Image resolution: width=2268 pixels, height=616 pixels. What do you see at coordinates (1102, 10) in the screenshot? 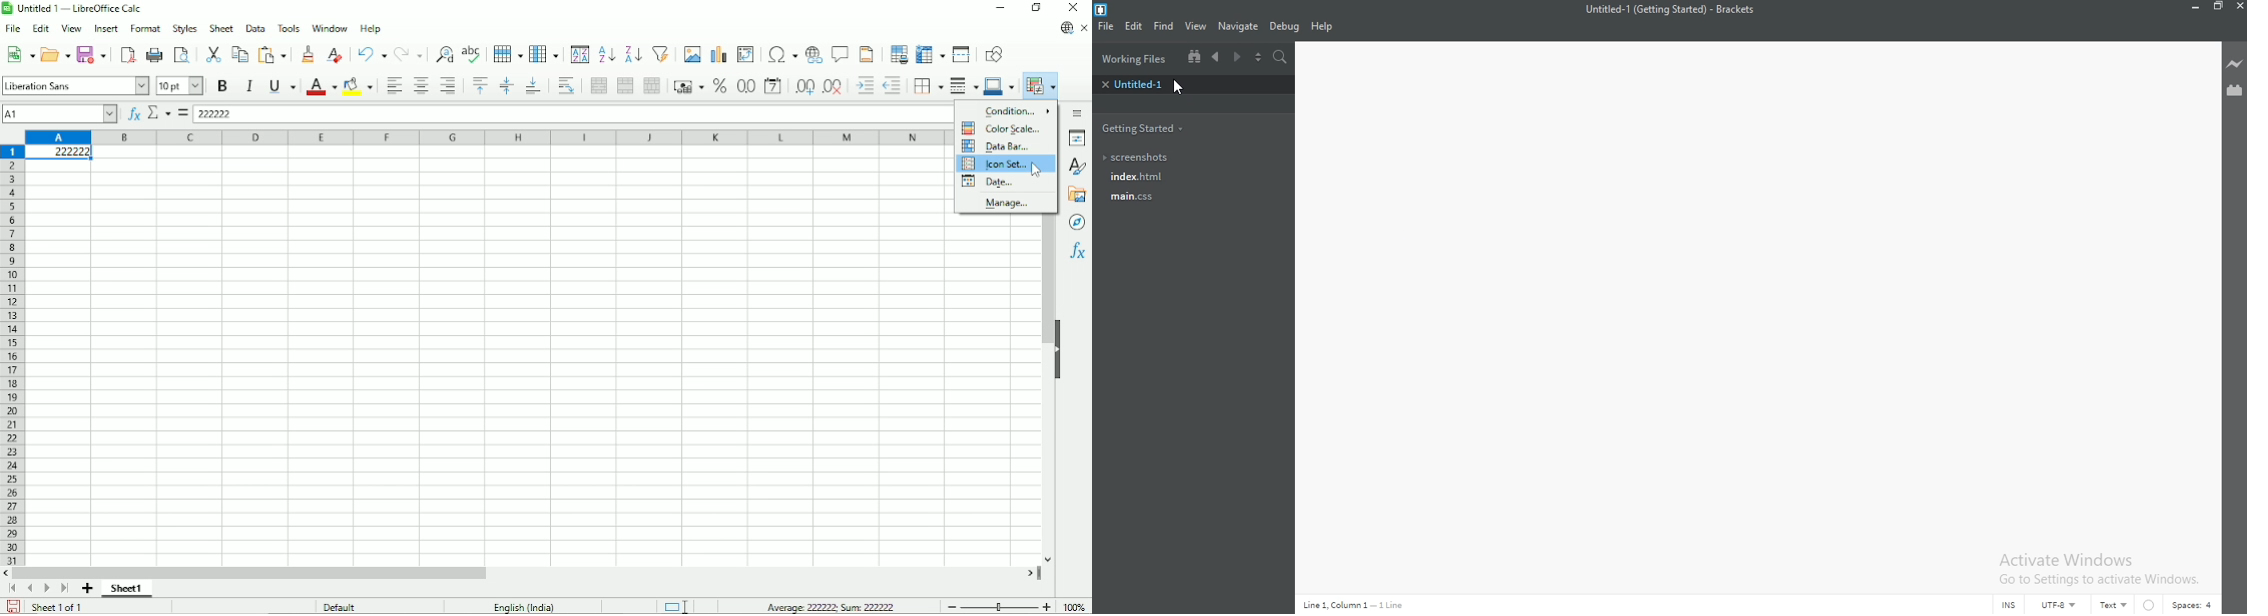
I see `Brackets Desktop icon` at bounding box center [1102, 10].